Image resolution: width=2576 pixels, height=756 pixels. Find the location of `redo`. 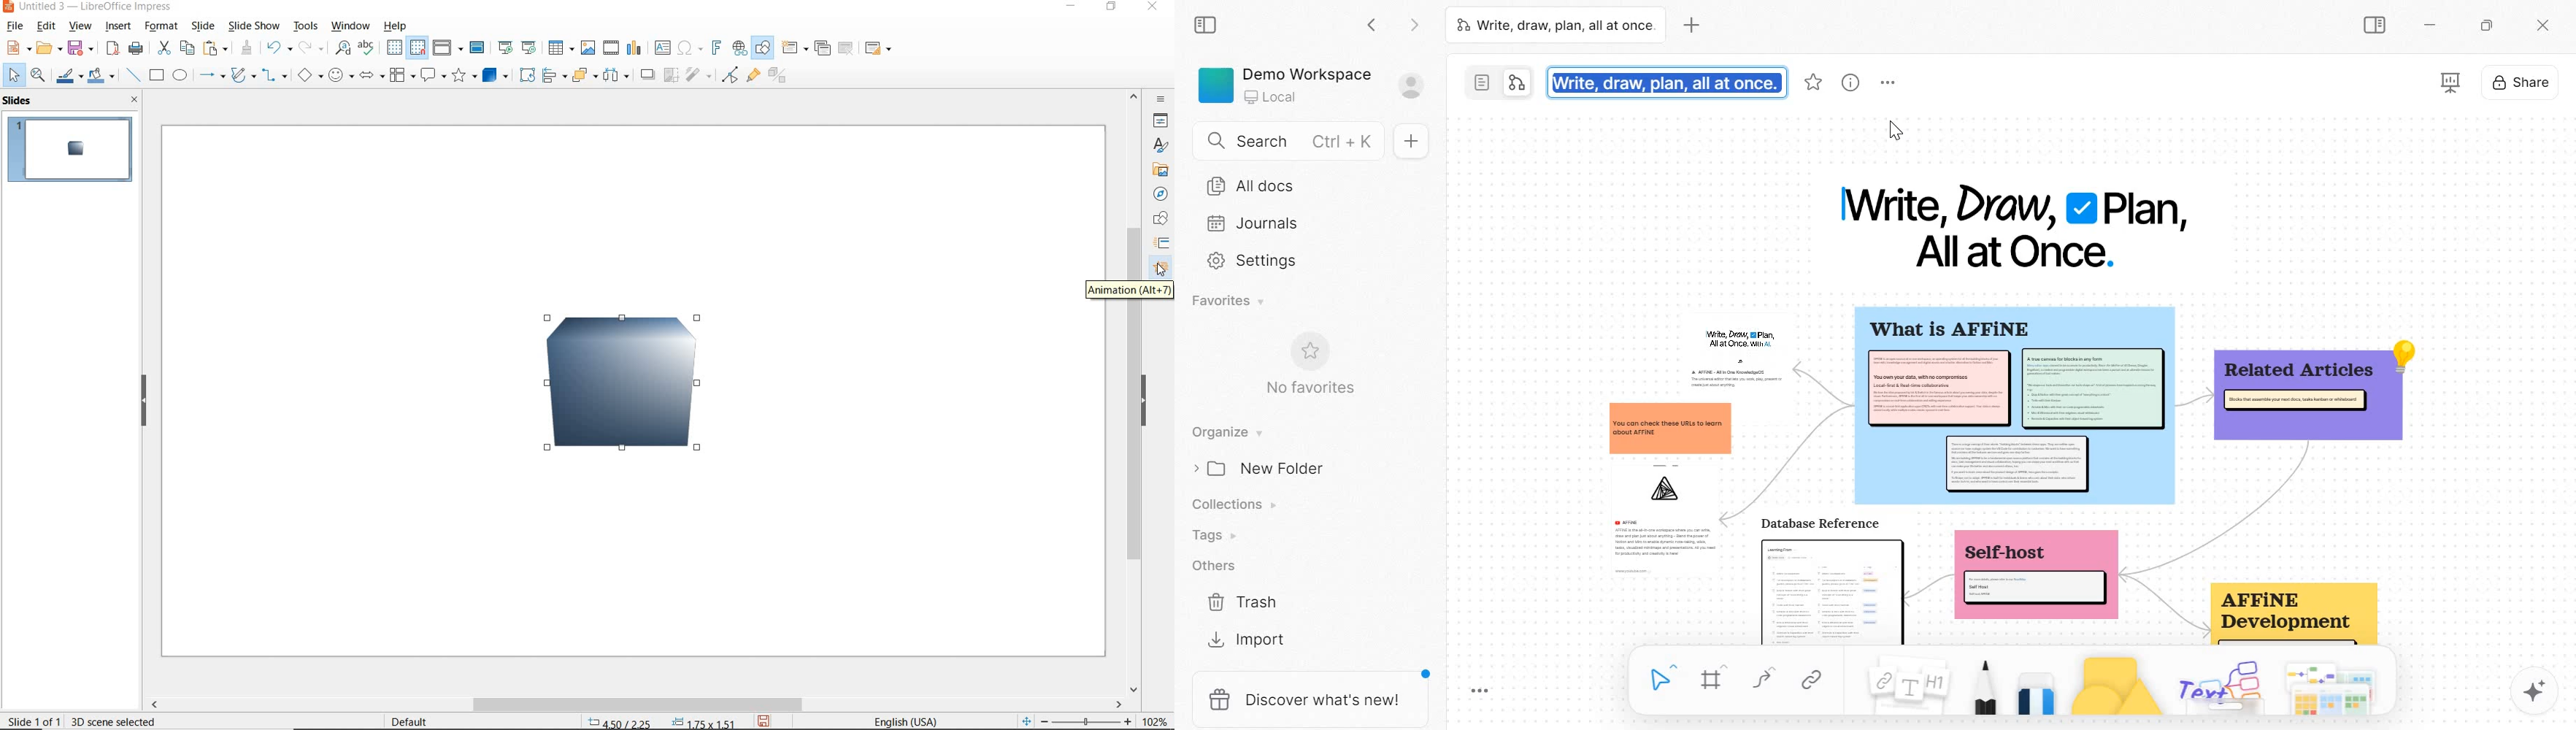

redo is located at coordinates (310, 48).